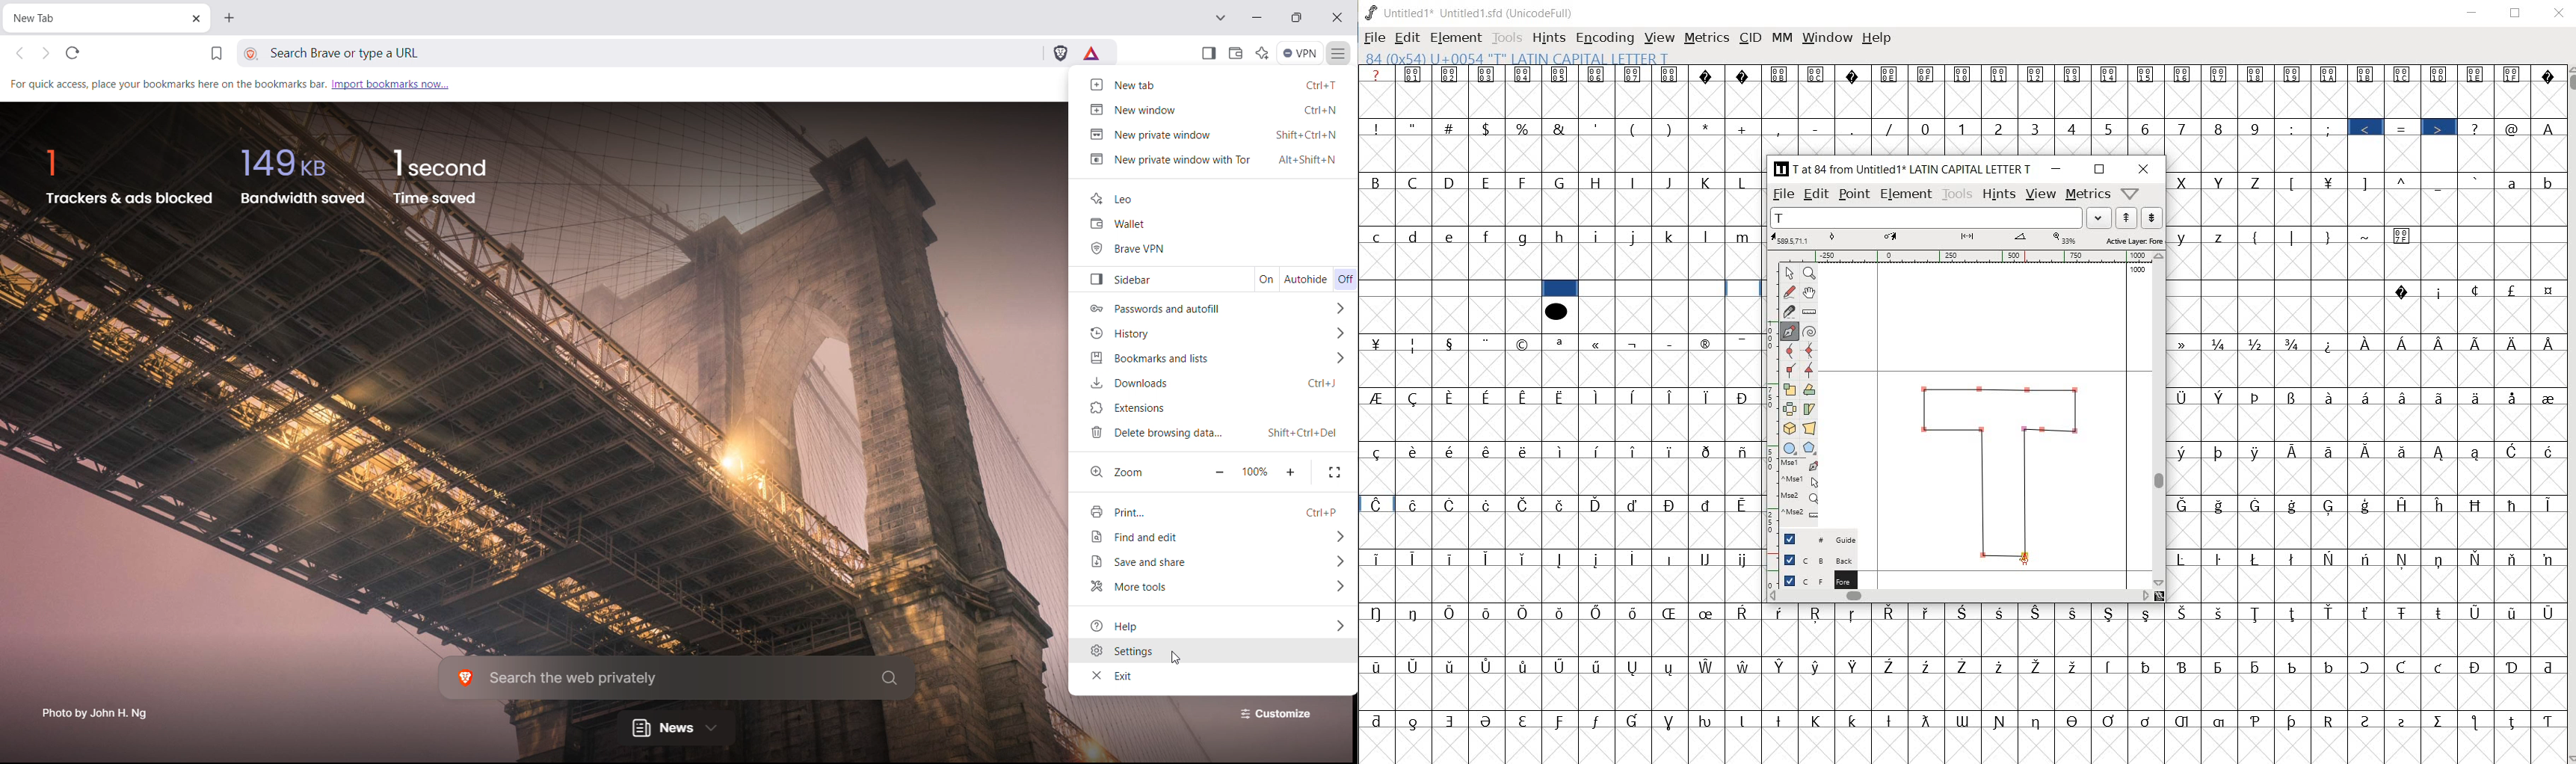  What do you see at coordinates (1968, 239) in the screenshot?
I see `active layer: fore` at bounding box center [1968, 239].